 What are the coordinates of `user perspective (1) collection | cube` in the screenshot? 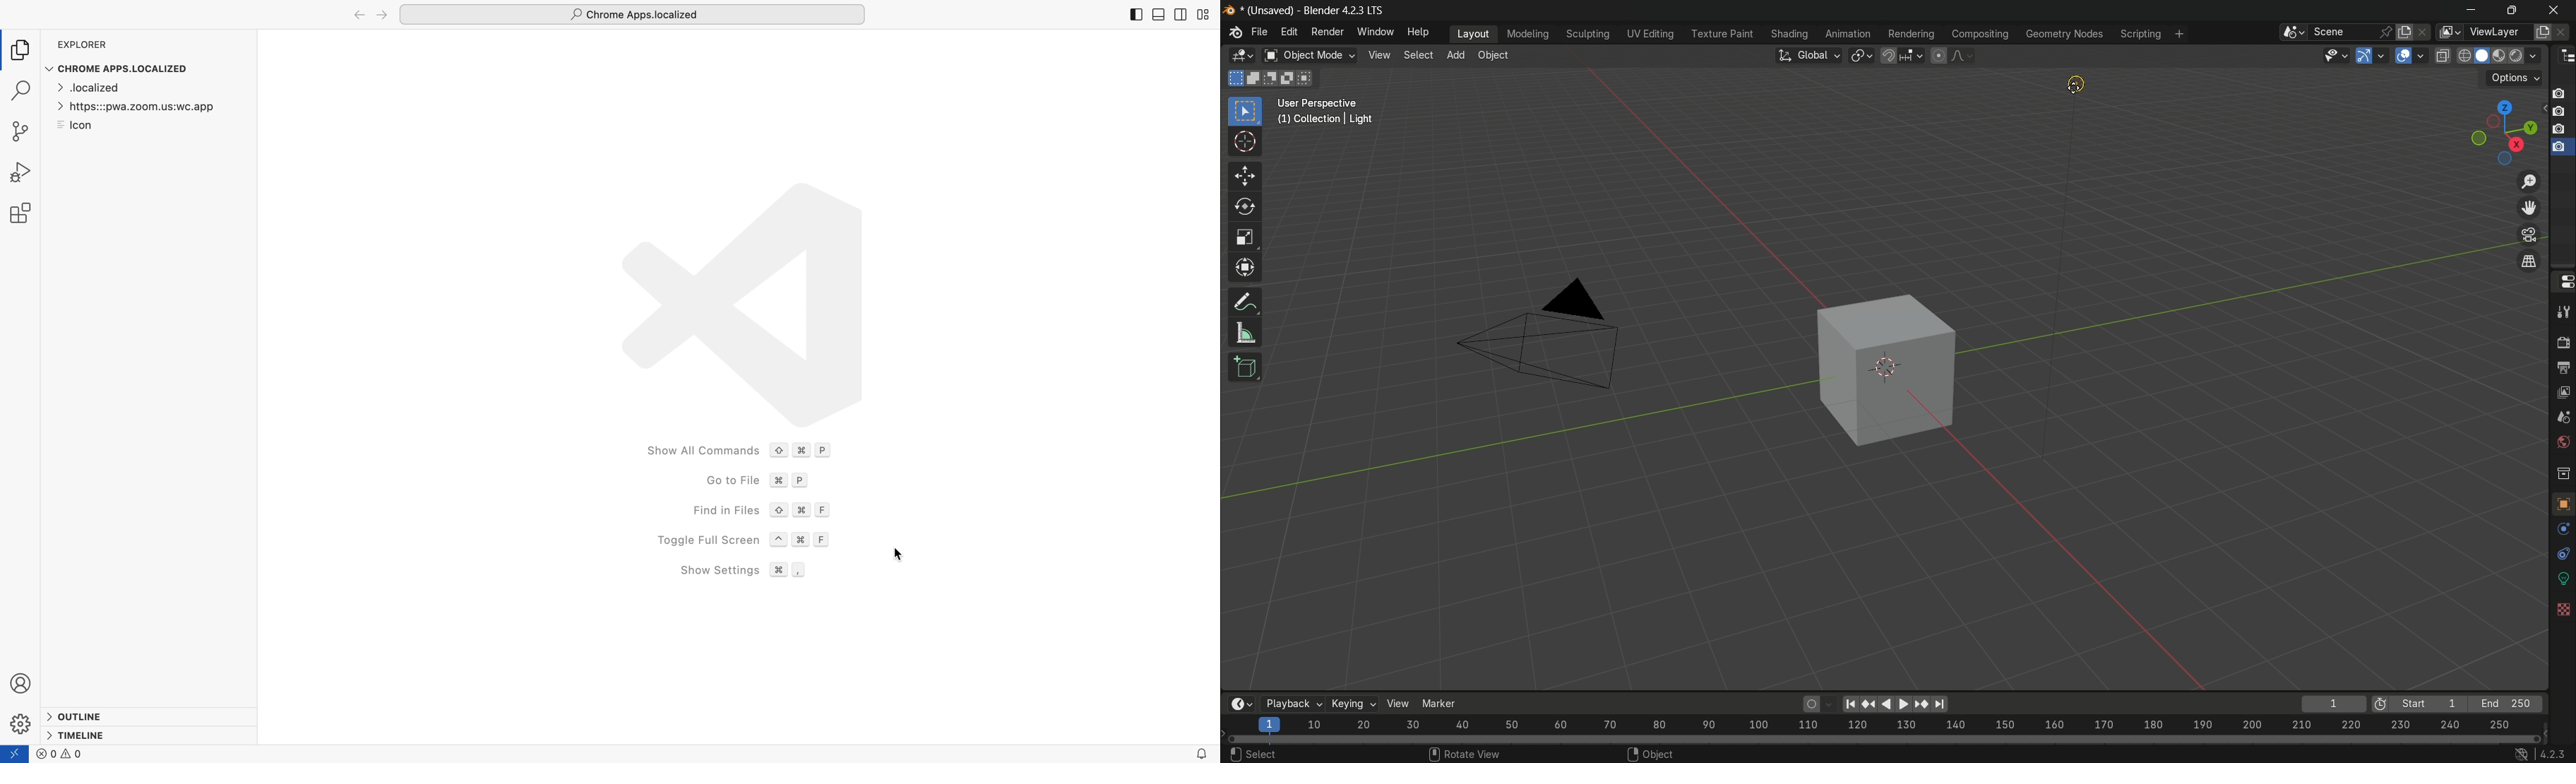 It's located at (1333, 112).